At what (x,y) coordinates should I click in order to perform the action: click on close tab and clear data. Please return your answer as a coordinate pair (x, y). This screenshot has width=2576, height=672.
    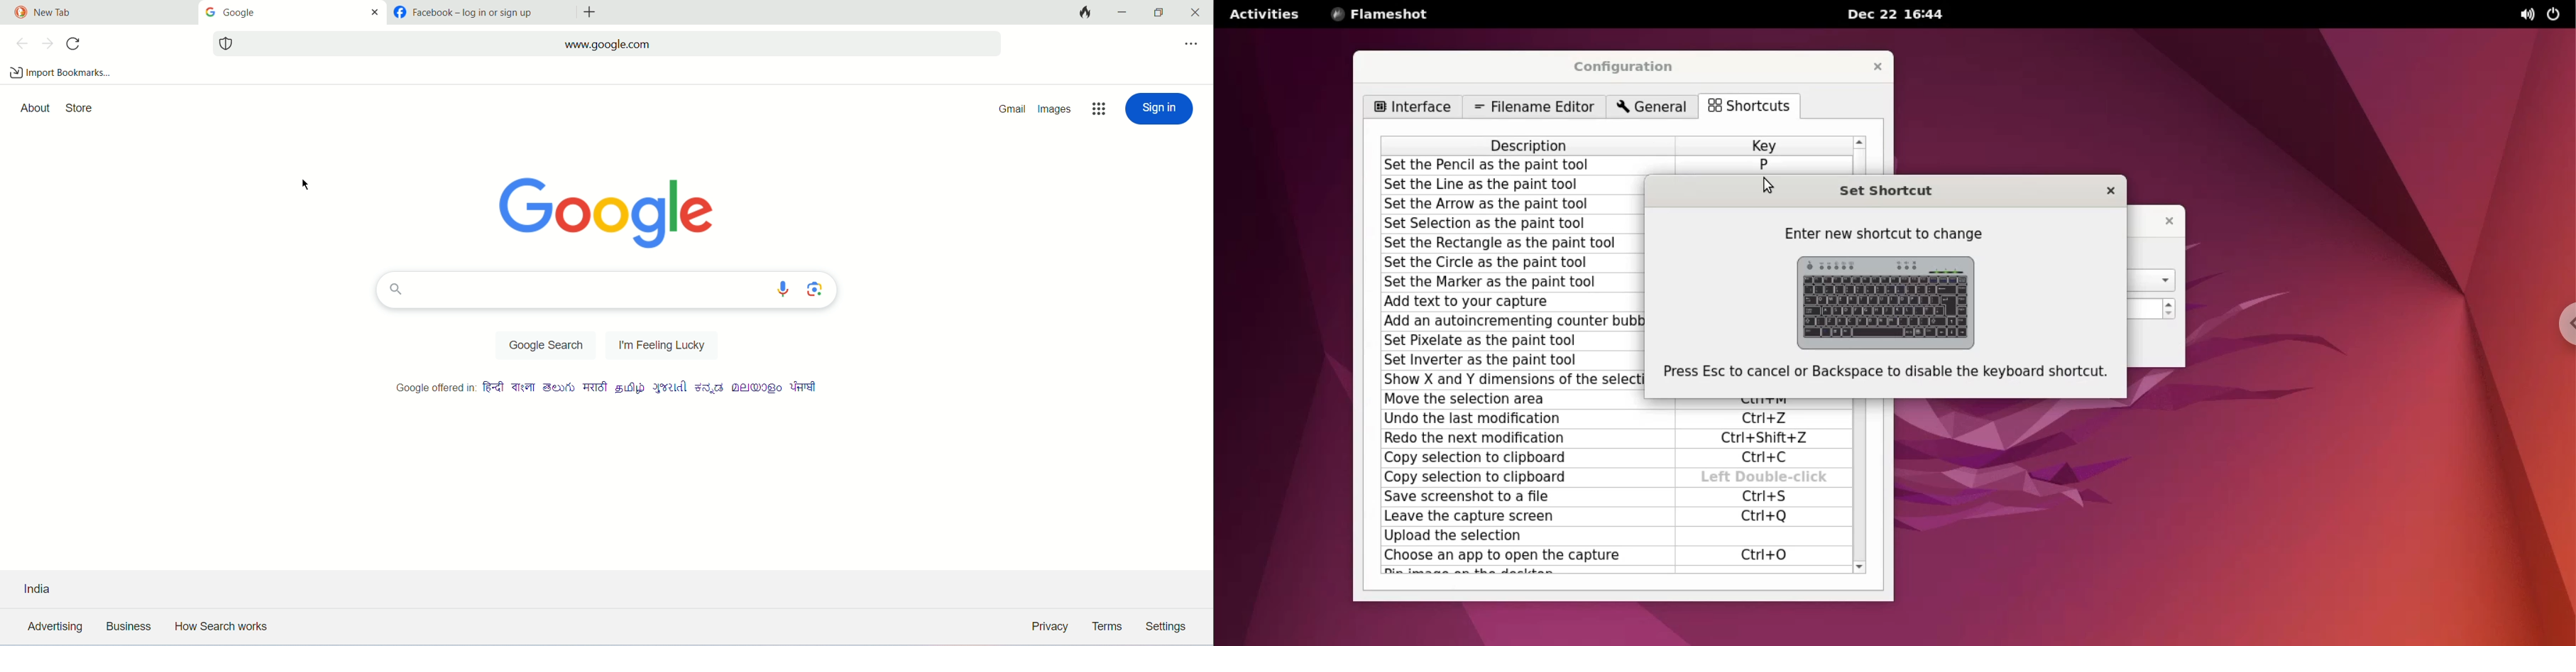
    Looking at the image, I should click on (1086, 12).